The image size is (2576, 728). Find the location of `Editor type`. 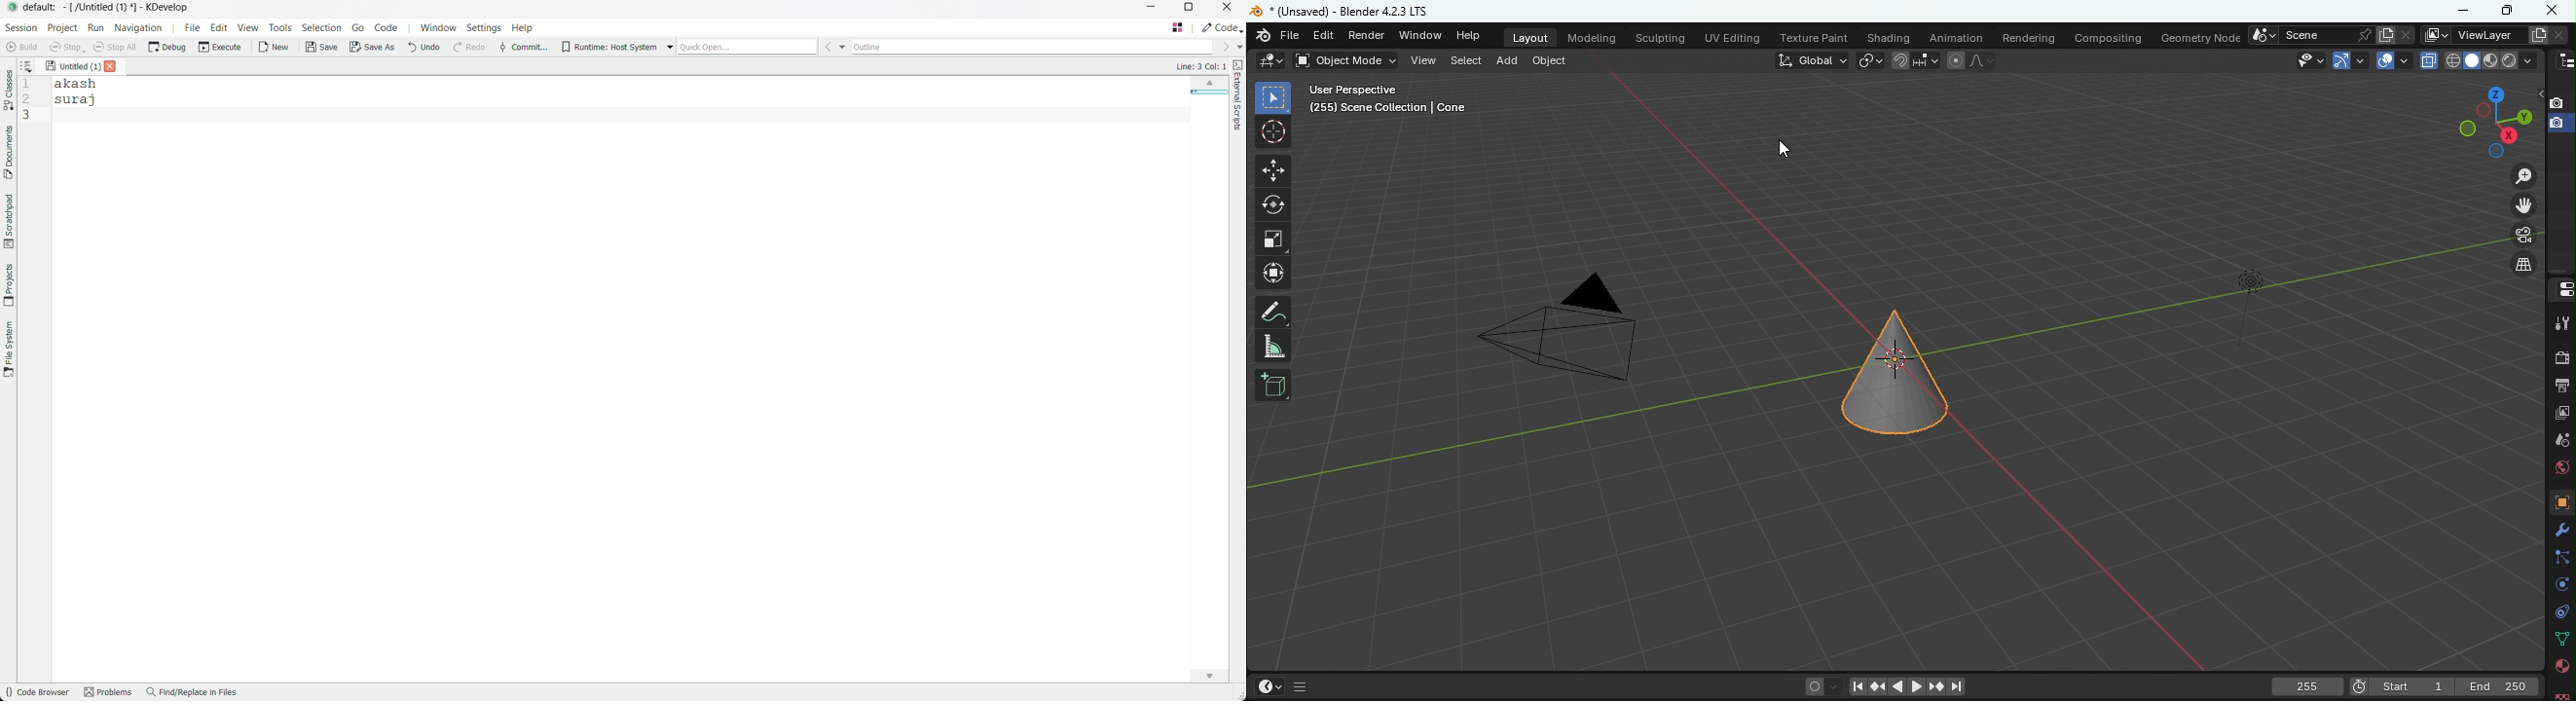

Editor type is located at coordinates (2559, 290).